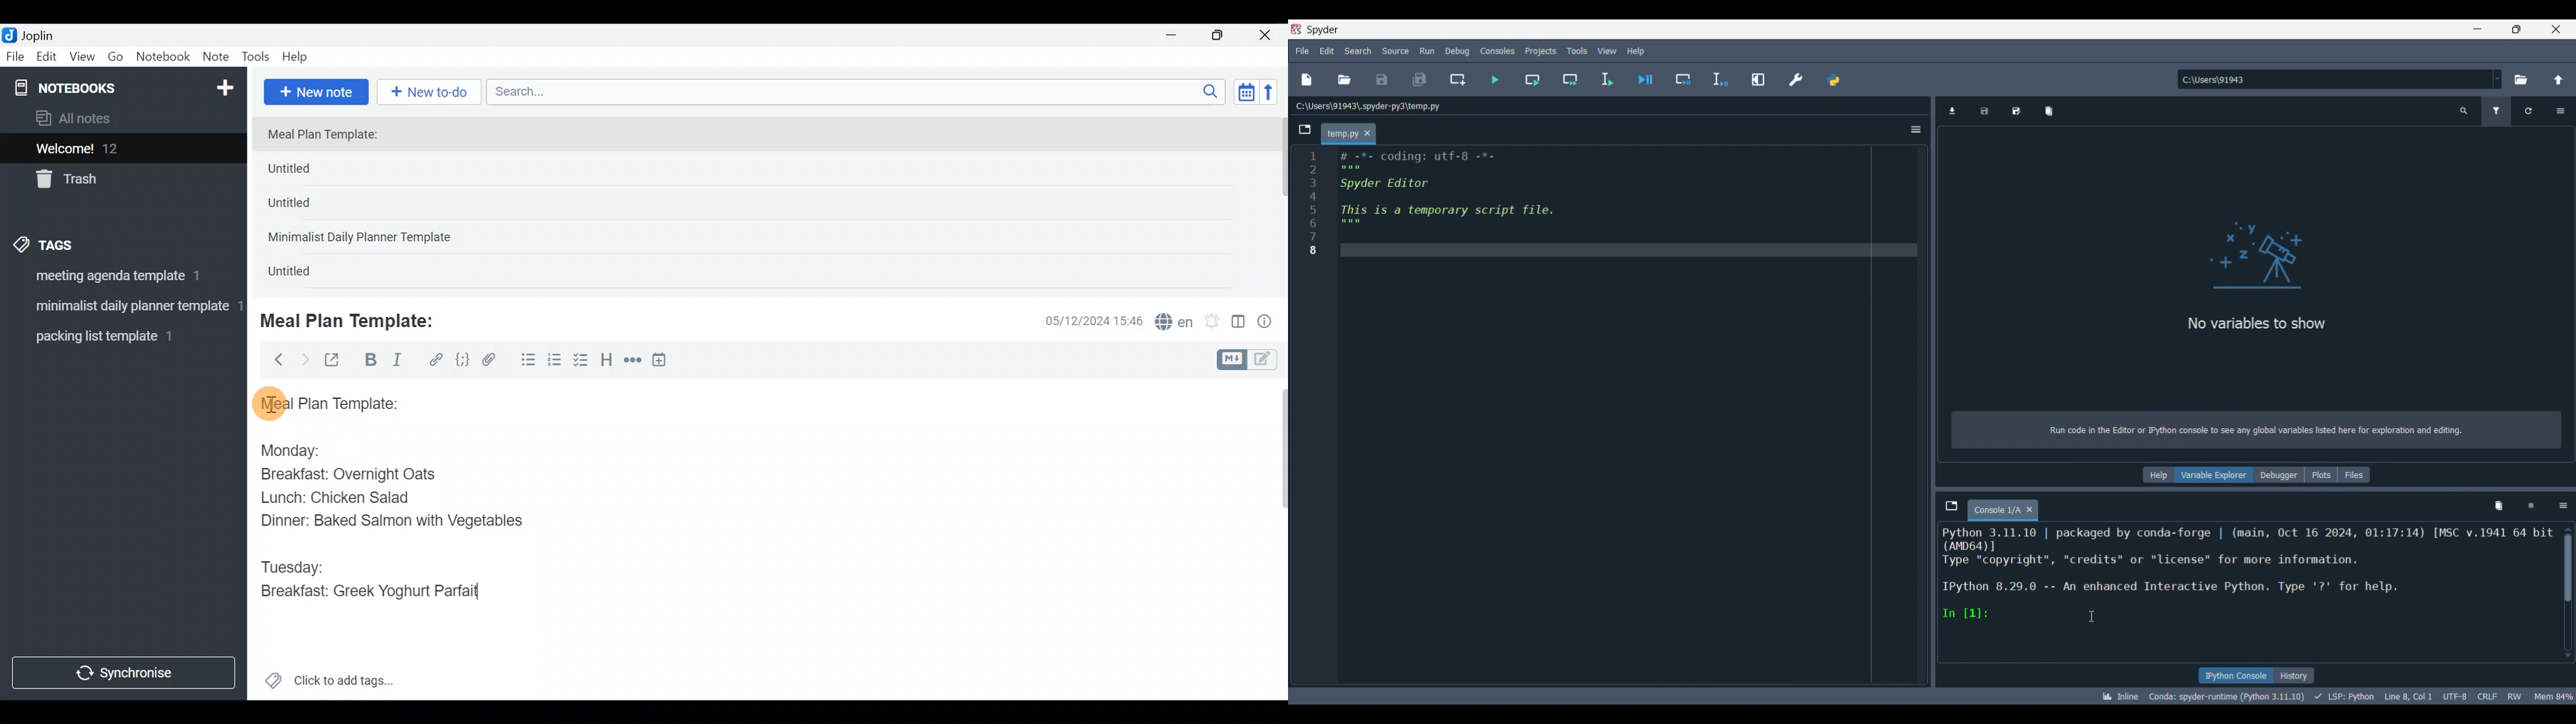  What do you see at coordinates (273, 359) in the screenshot?
I see `Back` at bounding box center [273, 359].